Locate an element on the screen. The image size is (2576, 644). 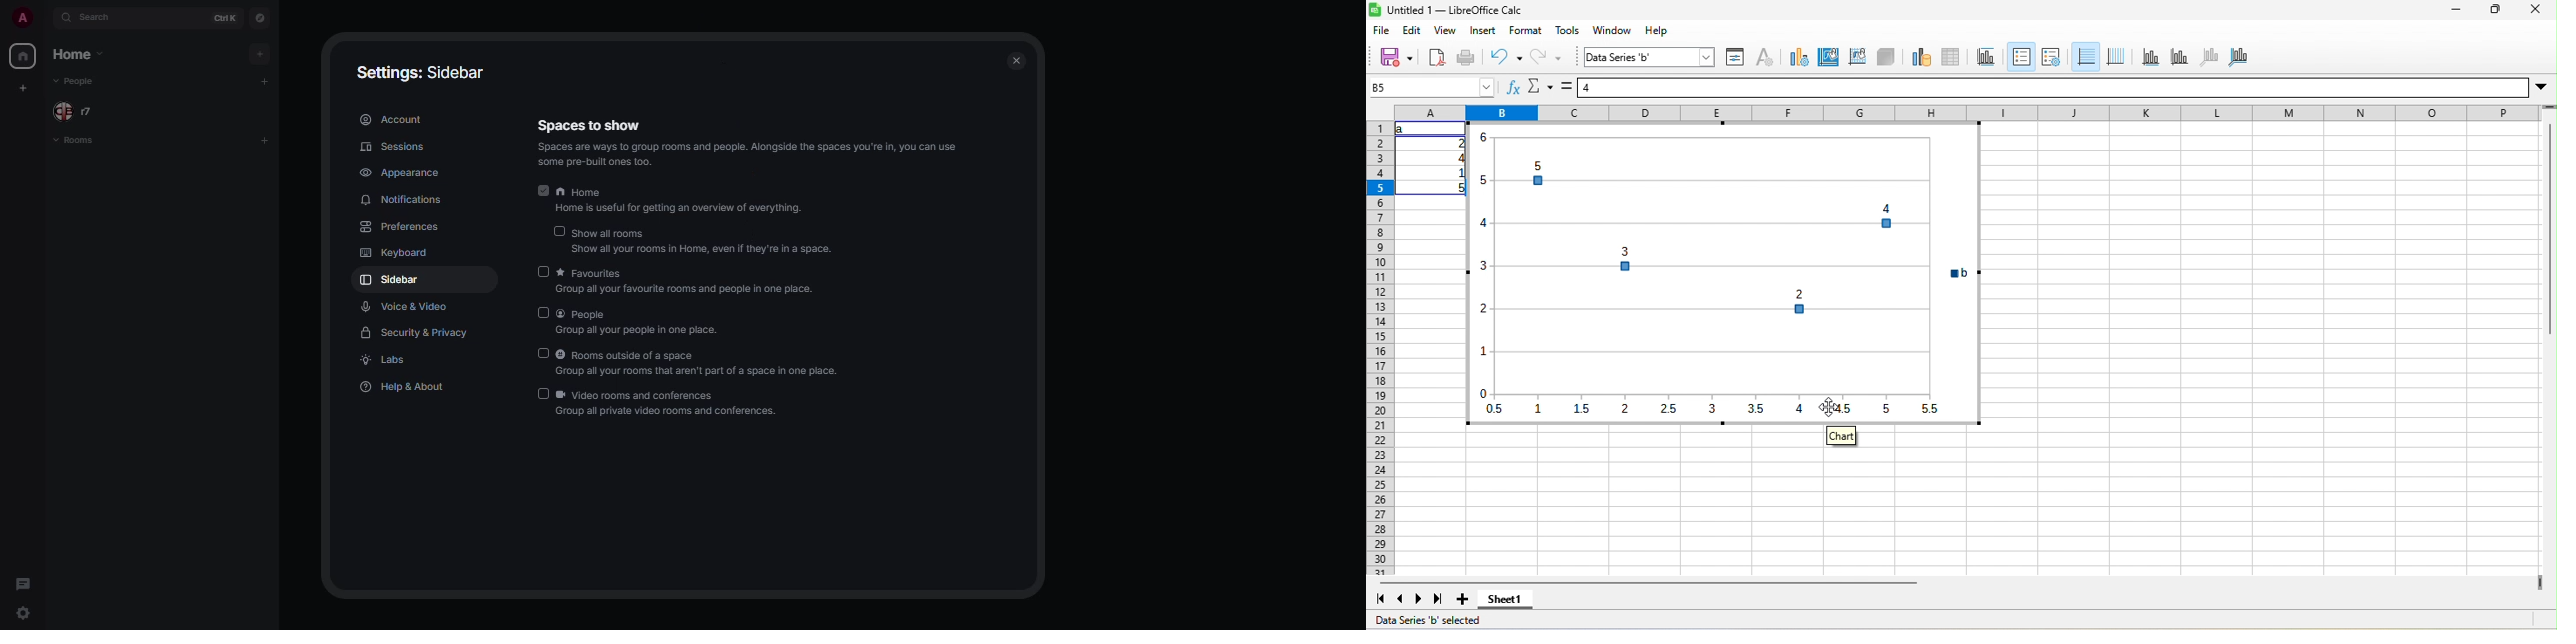
print is located at coordinates (1467, 58).